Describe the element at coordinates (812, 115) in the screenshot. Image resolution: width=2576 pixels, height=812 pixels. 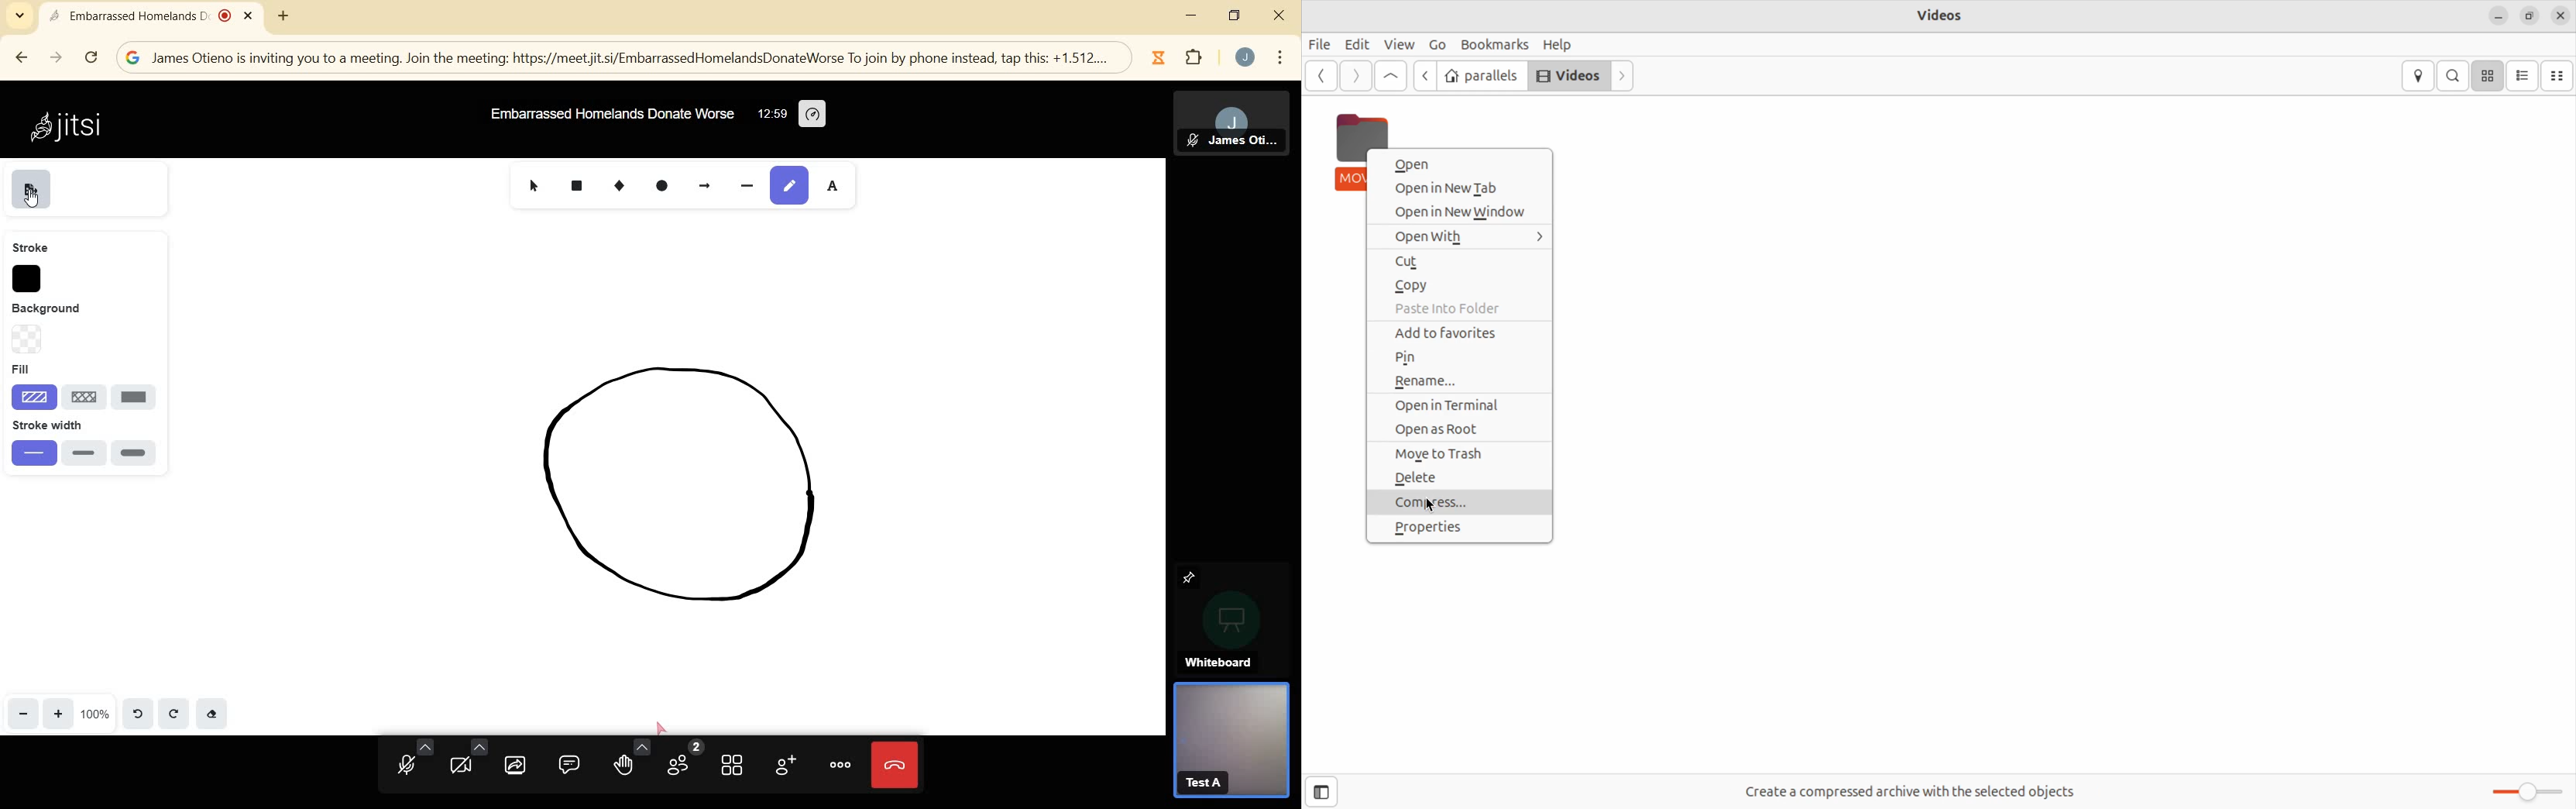
I see `performance settings` at that location.